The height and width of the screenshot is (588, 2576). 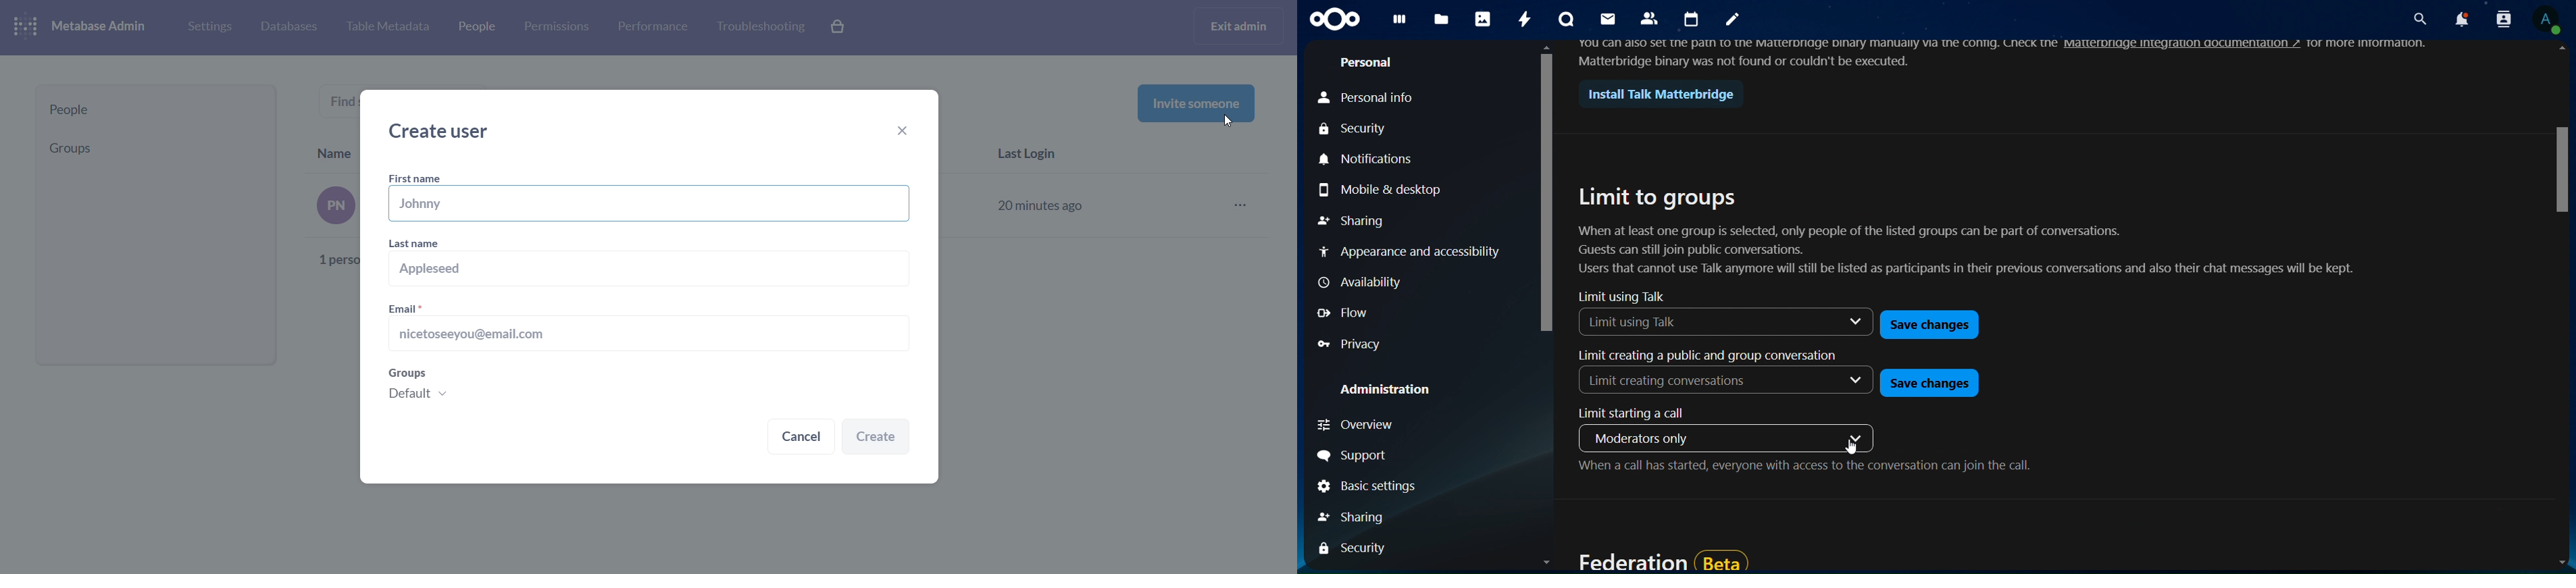 What do you see at coordinates (1927, 382) in the screenshot?
I see `save changes` at bounding box center [1927, 382].